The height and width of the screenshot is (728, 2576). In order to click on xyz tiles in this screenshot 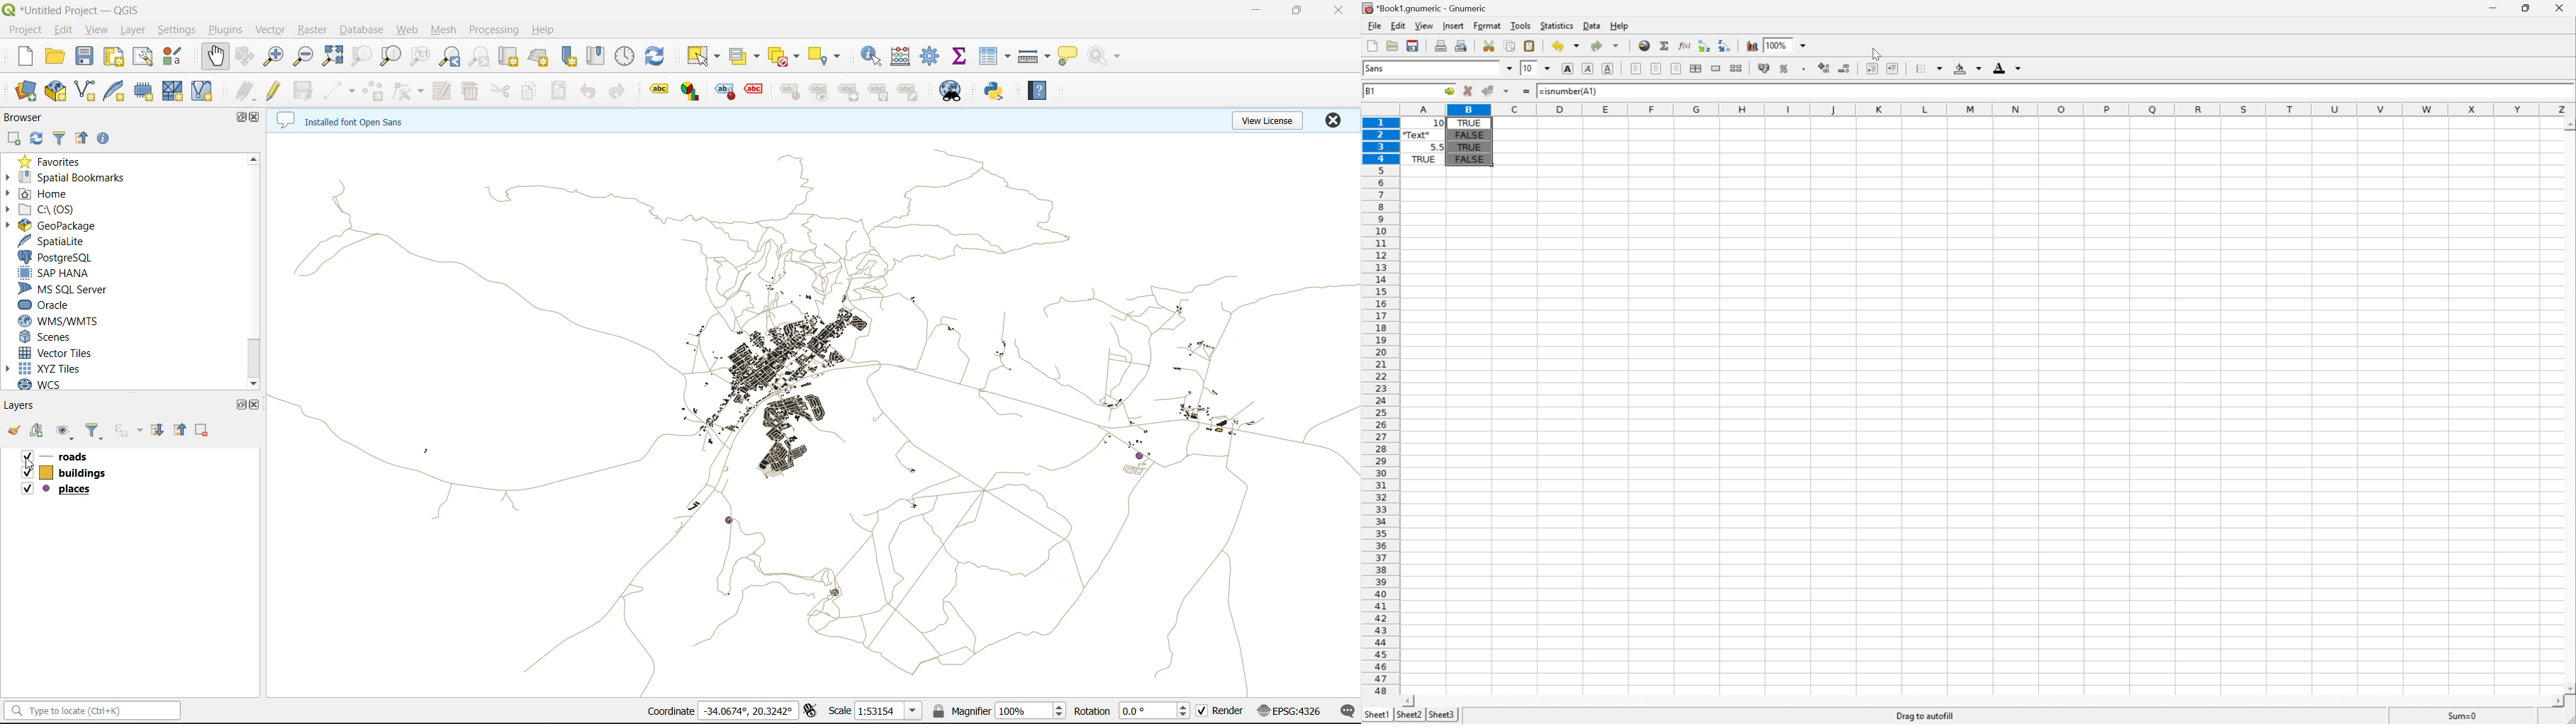, I will do `click(63, 371)`.